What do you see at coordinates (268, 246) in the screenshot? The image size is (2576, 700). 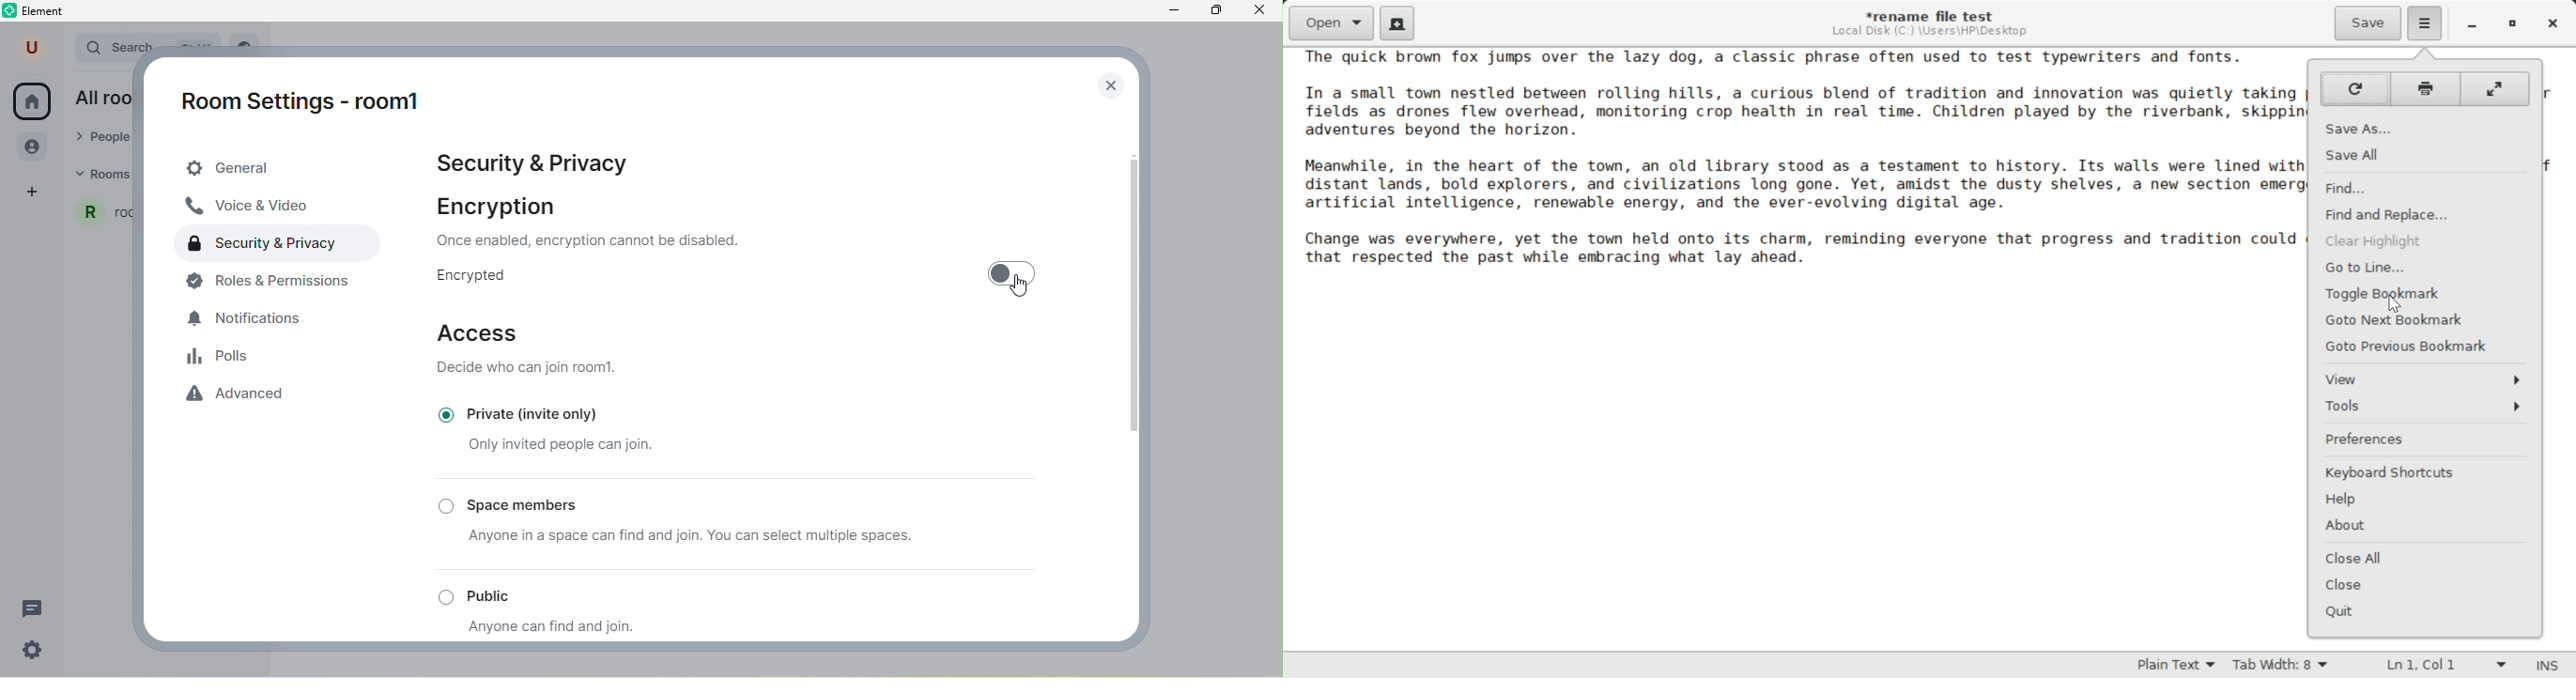 I see `security and privacy` at bounding box center [268, 246].